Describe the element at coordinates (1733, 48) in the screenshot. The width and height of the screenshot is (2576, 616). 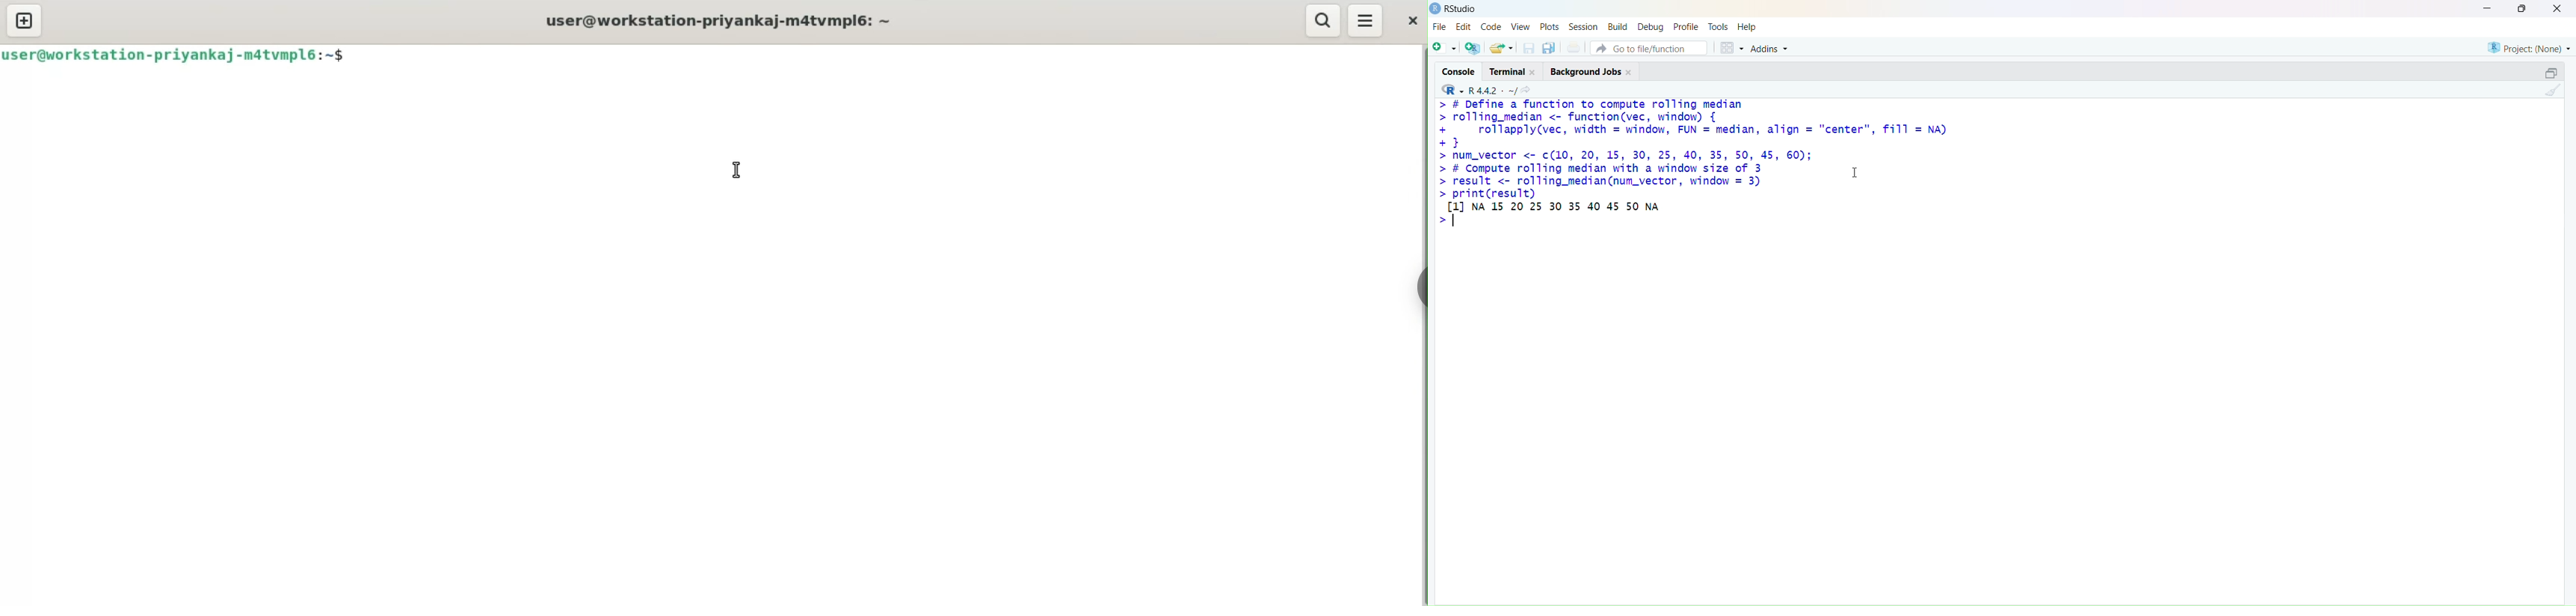
I see `grid` at that location.